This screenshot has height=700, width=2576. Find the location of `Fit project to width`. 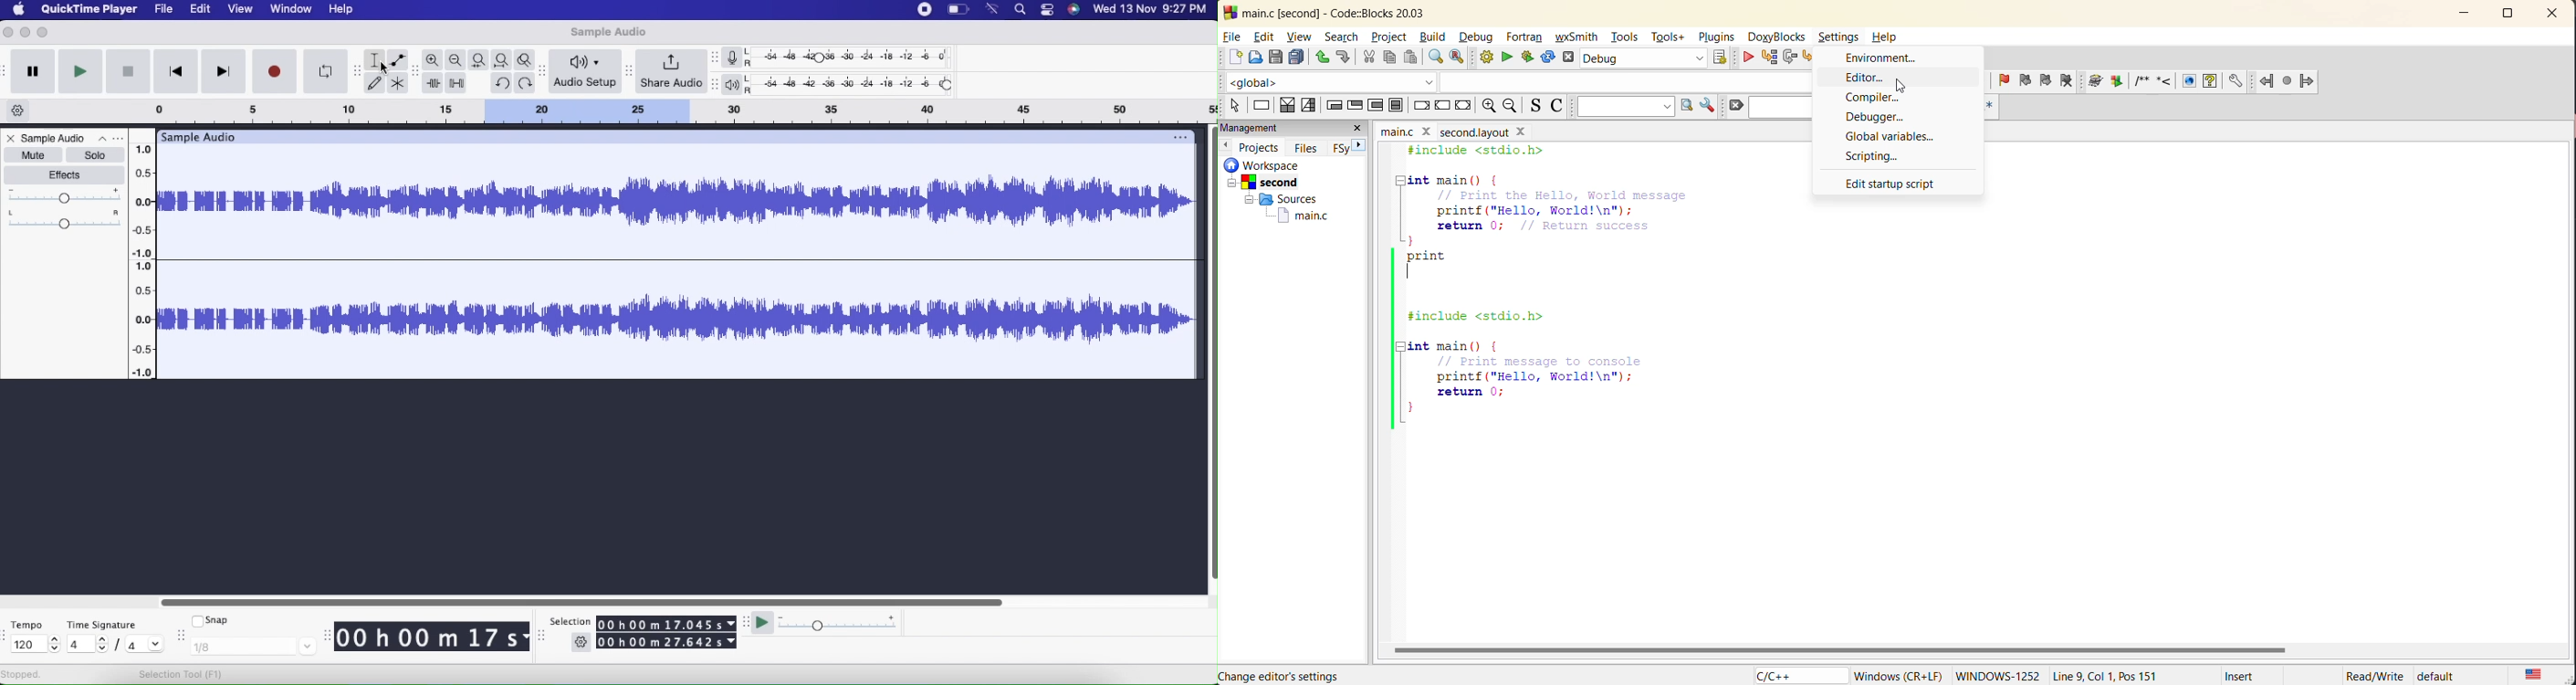

Fit project to width is located at coordinates (504, 59).